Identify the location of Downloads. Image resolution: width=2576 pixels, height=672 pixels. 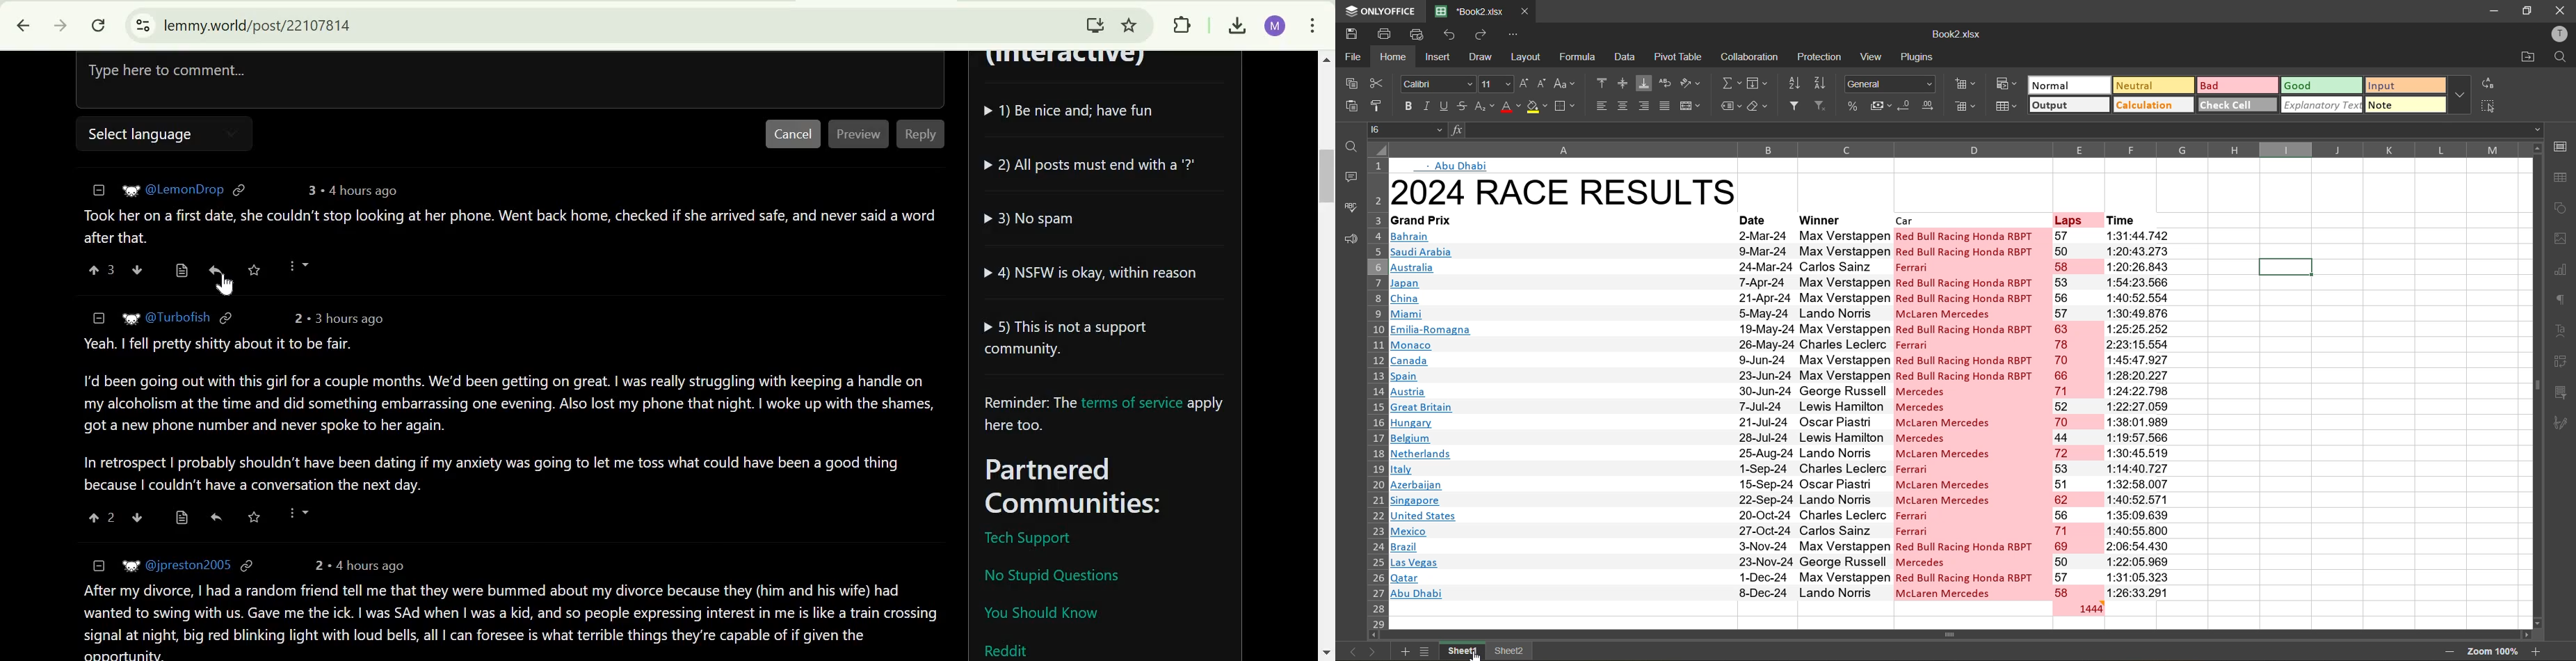
(1237, 26).